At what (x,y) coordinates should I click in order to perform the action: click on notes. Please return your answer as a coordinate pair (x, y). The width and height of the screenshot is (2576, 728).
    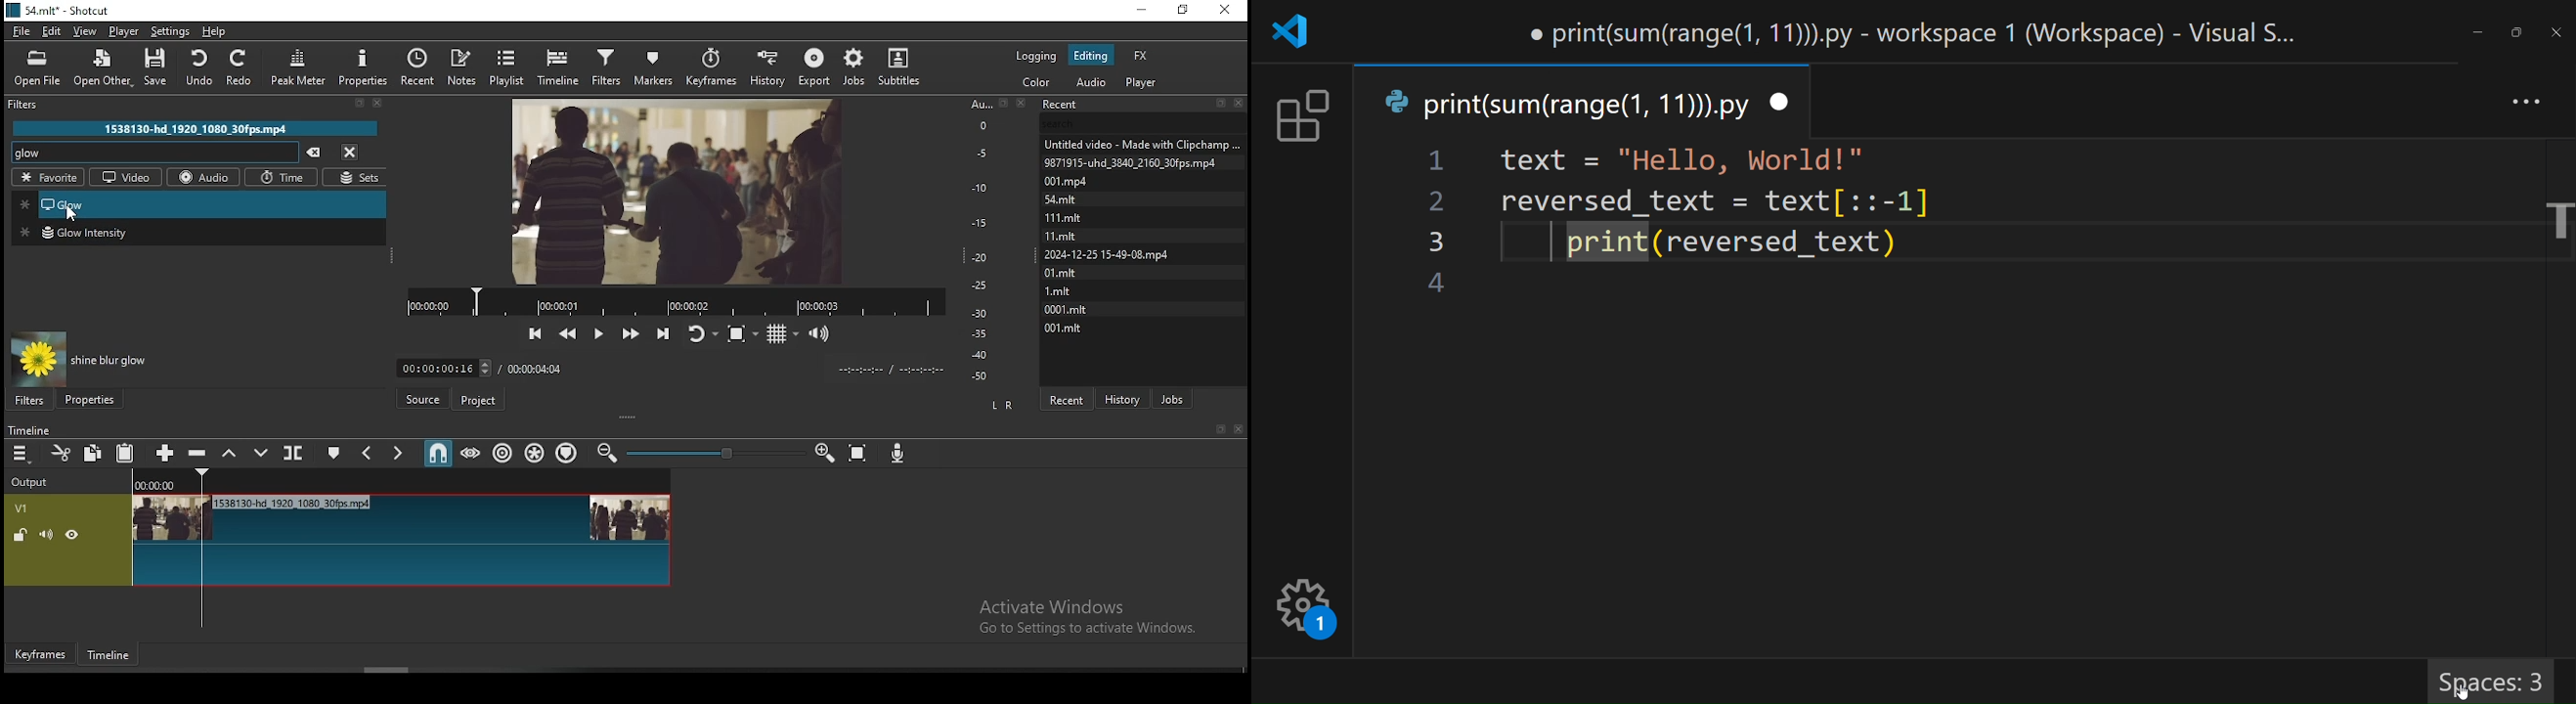
    Looking at the image, I should click on (460, 66).